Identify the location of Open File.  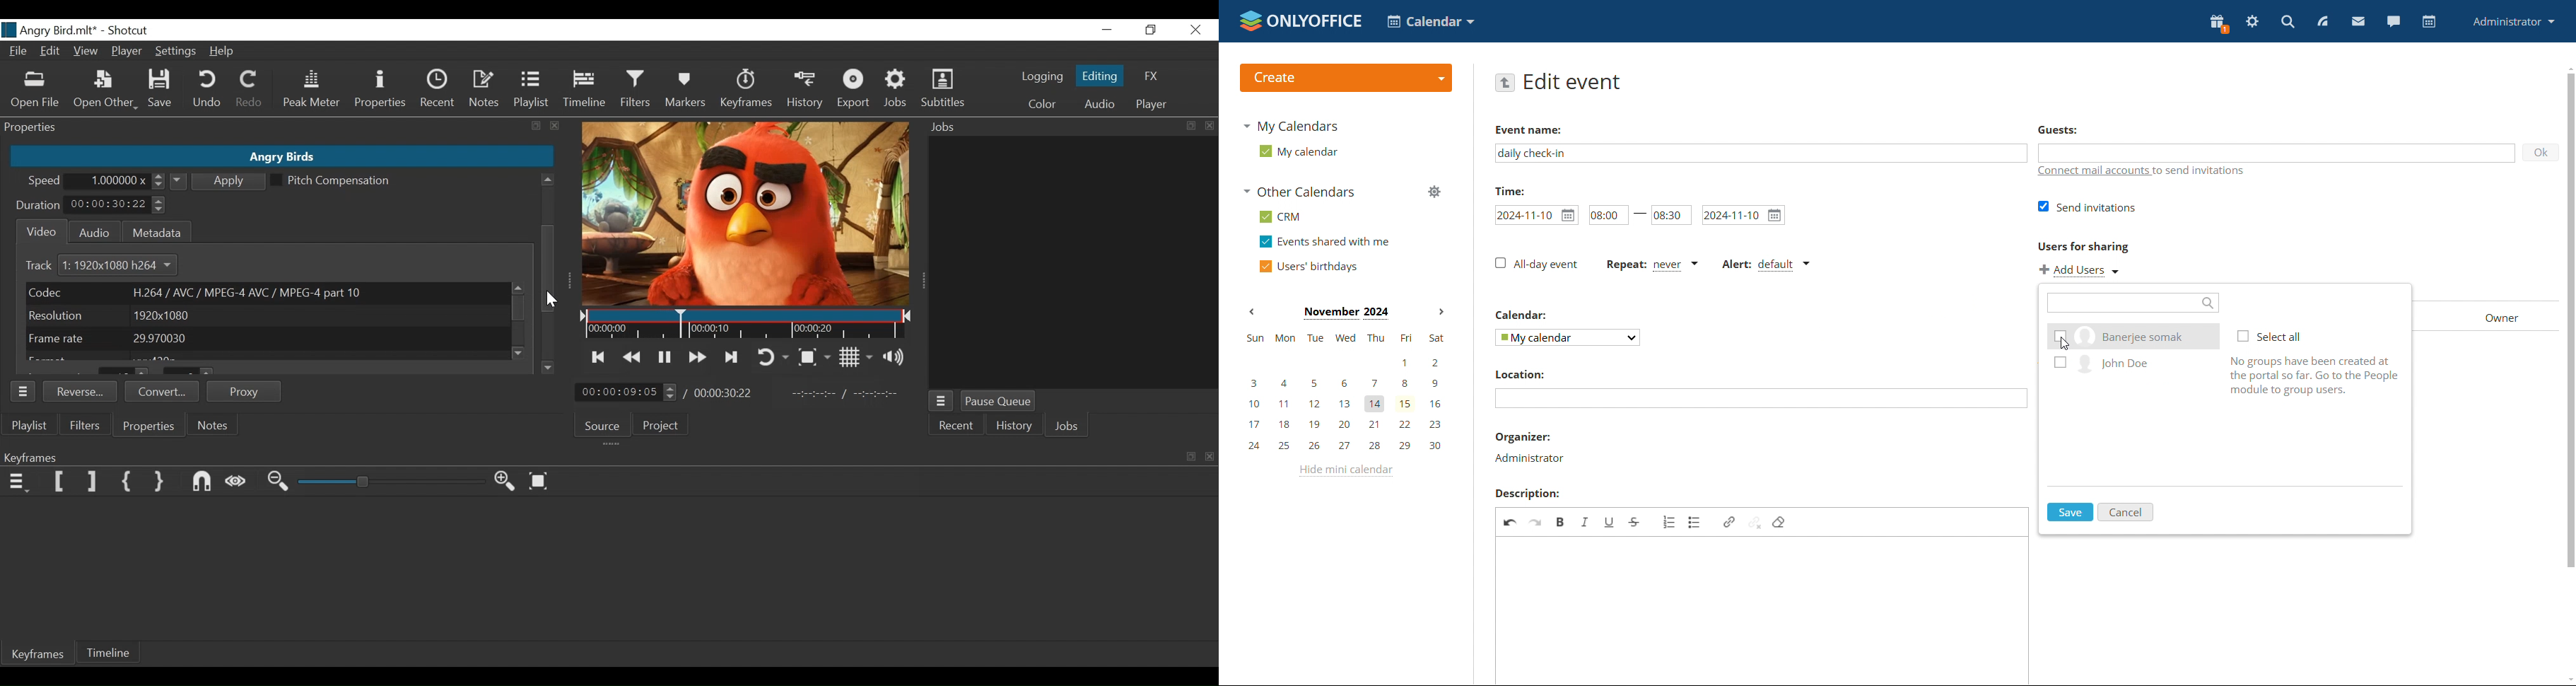
(34, 91).